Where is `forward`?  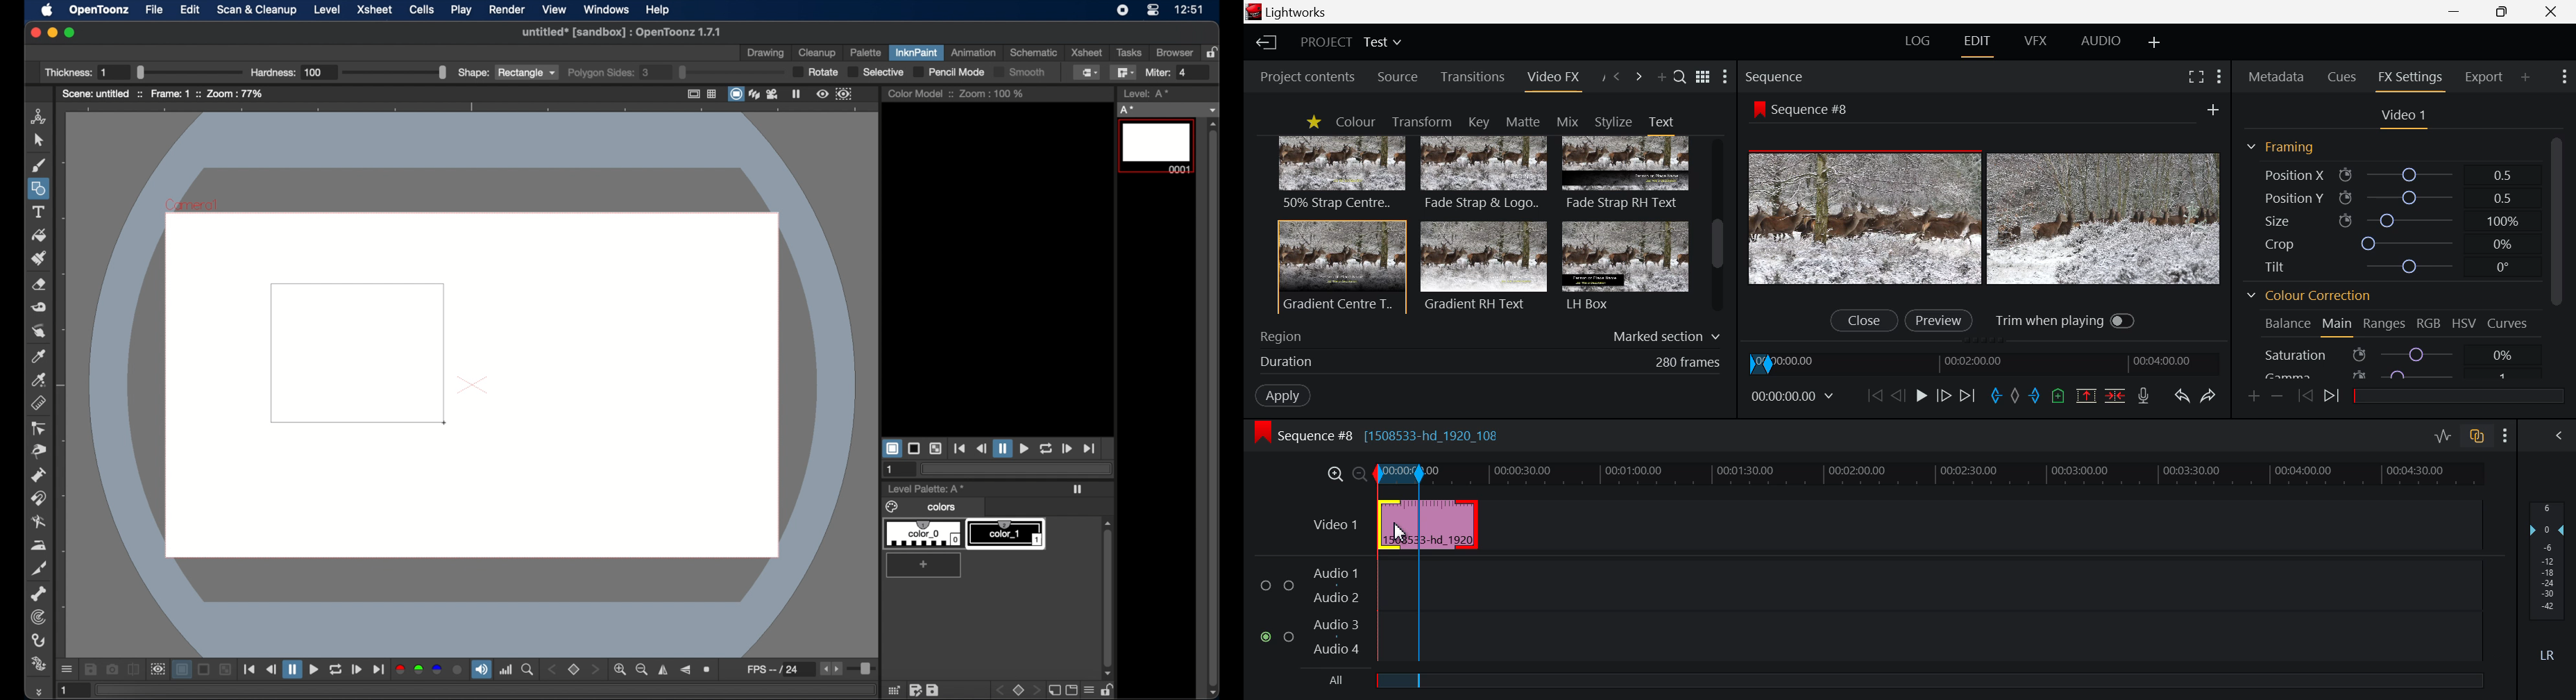 forward is located at coordinates (357, 670).